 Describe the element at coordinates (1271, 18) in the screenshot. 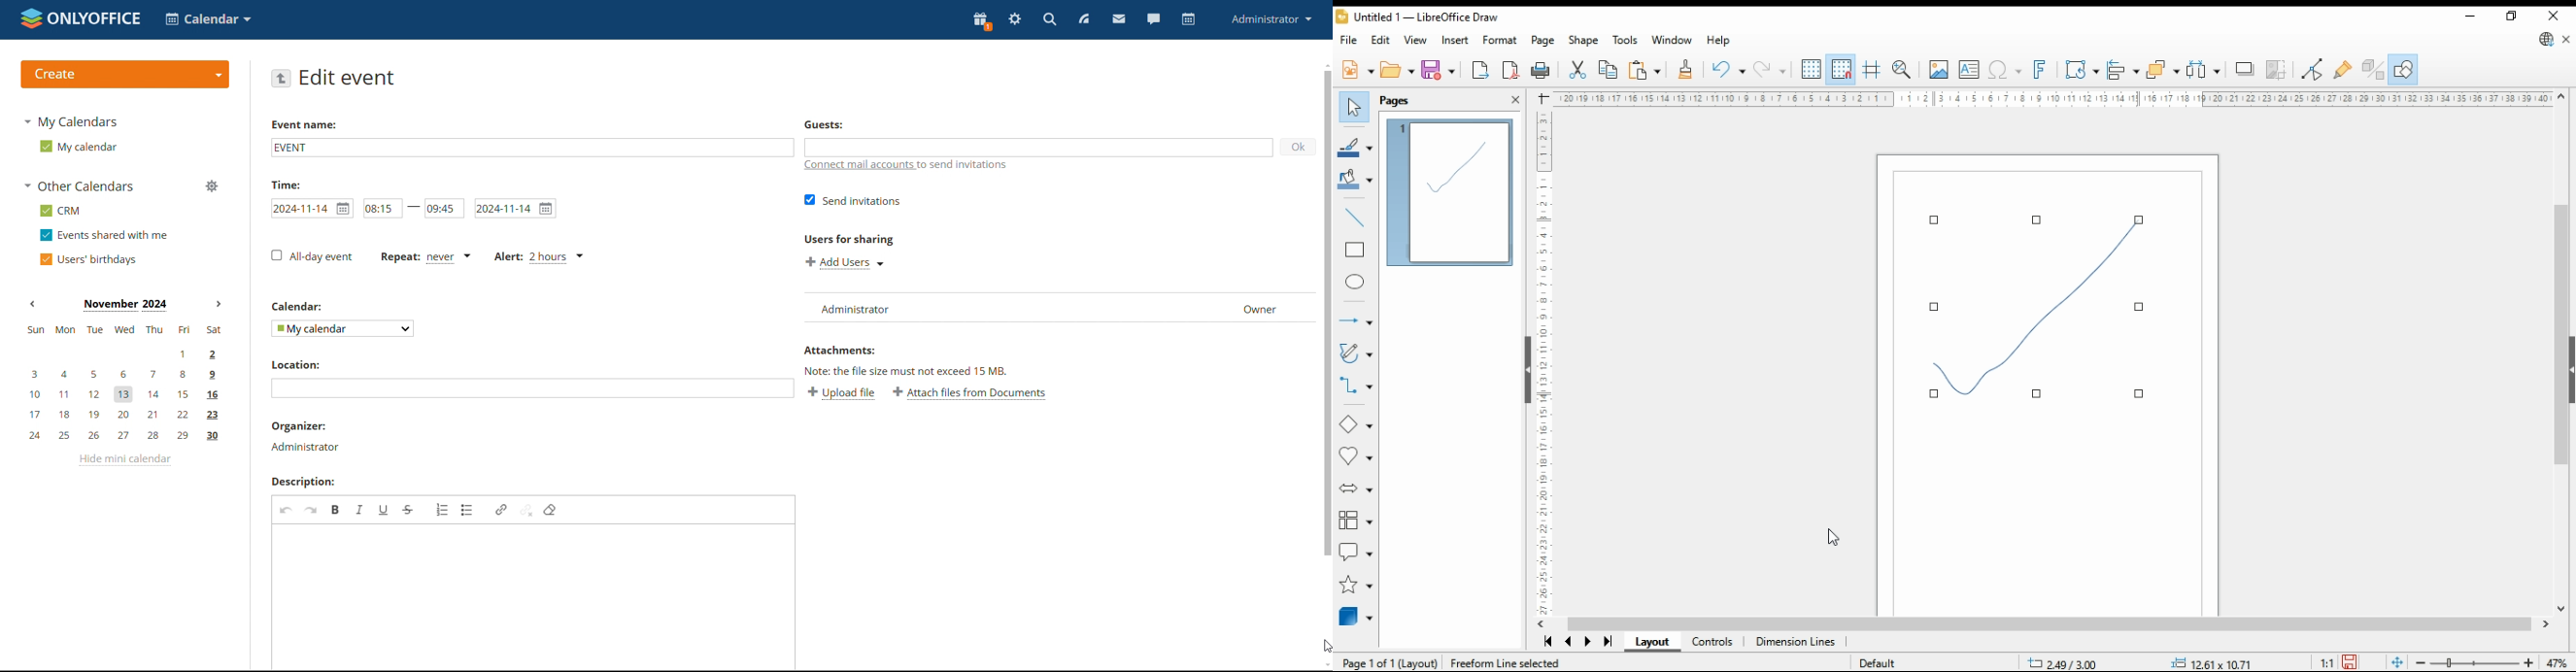

I see `administrator` at that location.